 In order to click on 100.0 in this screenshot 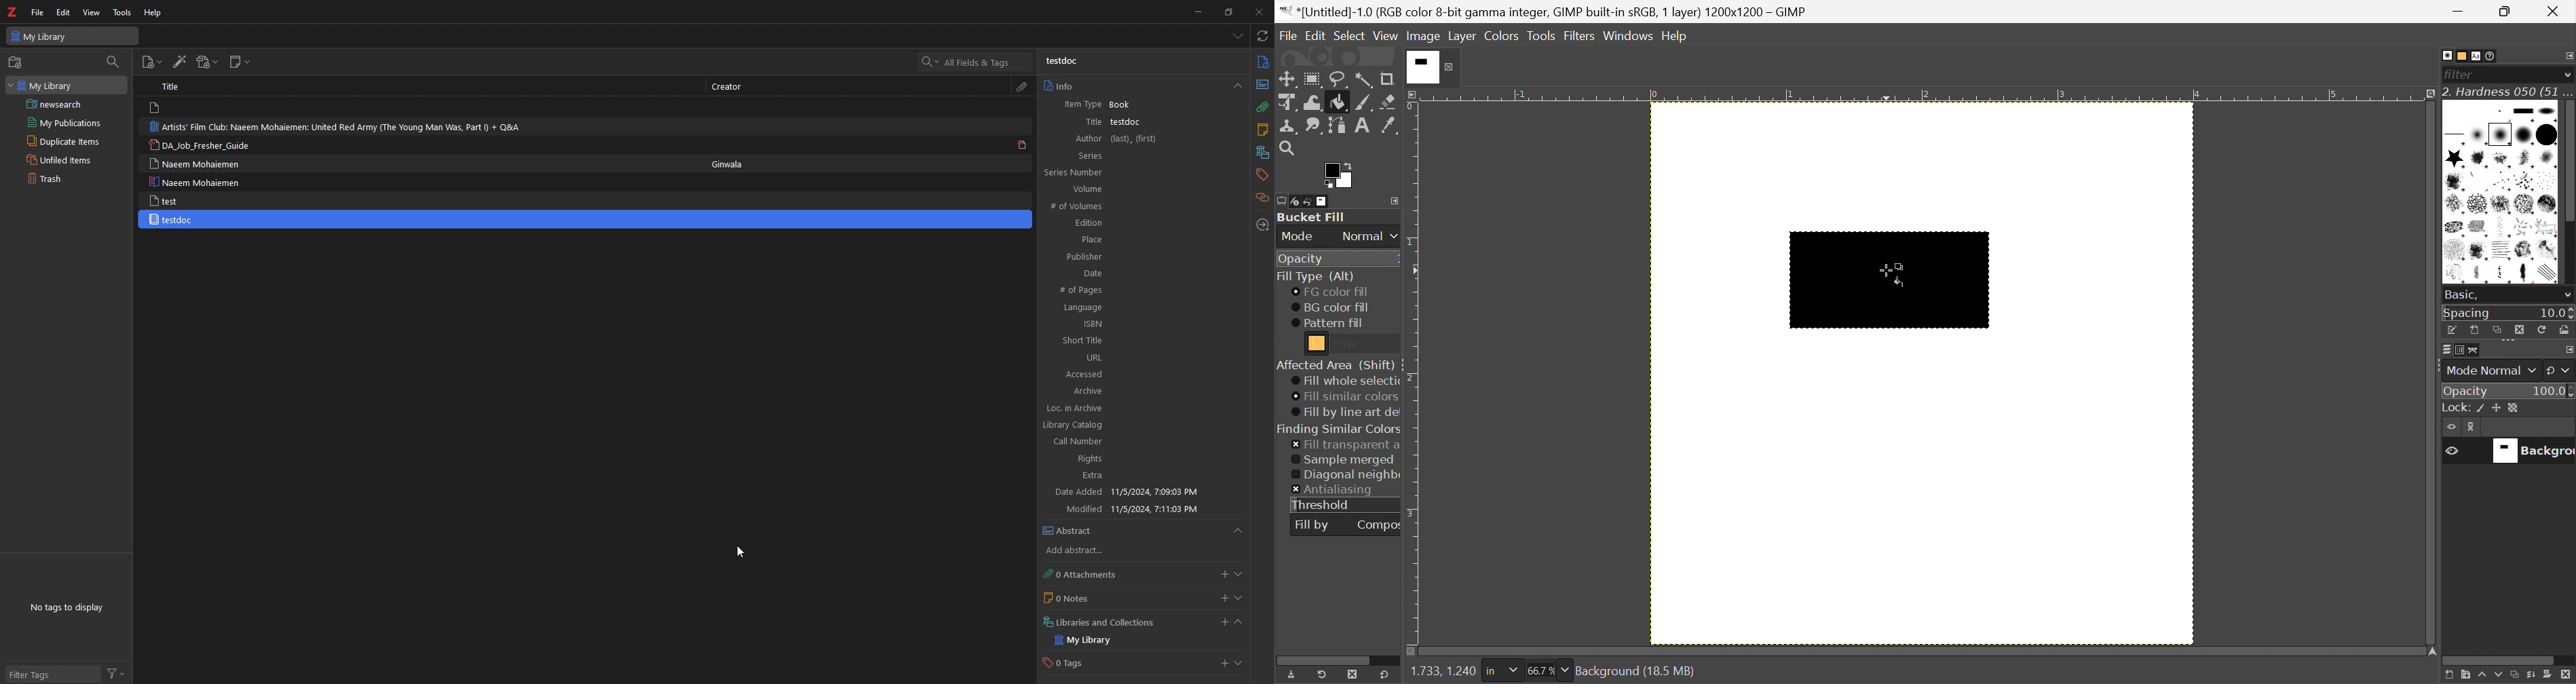, I will do `click(2553, 390)`.